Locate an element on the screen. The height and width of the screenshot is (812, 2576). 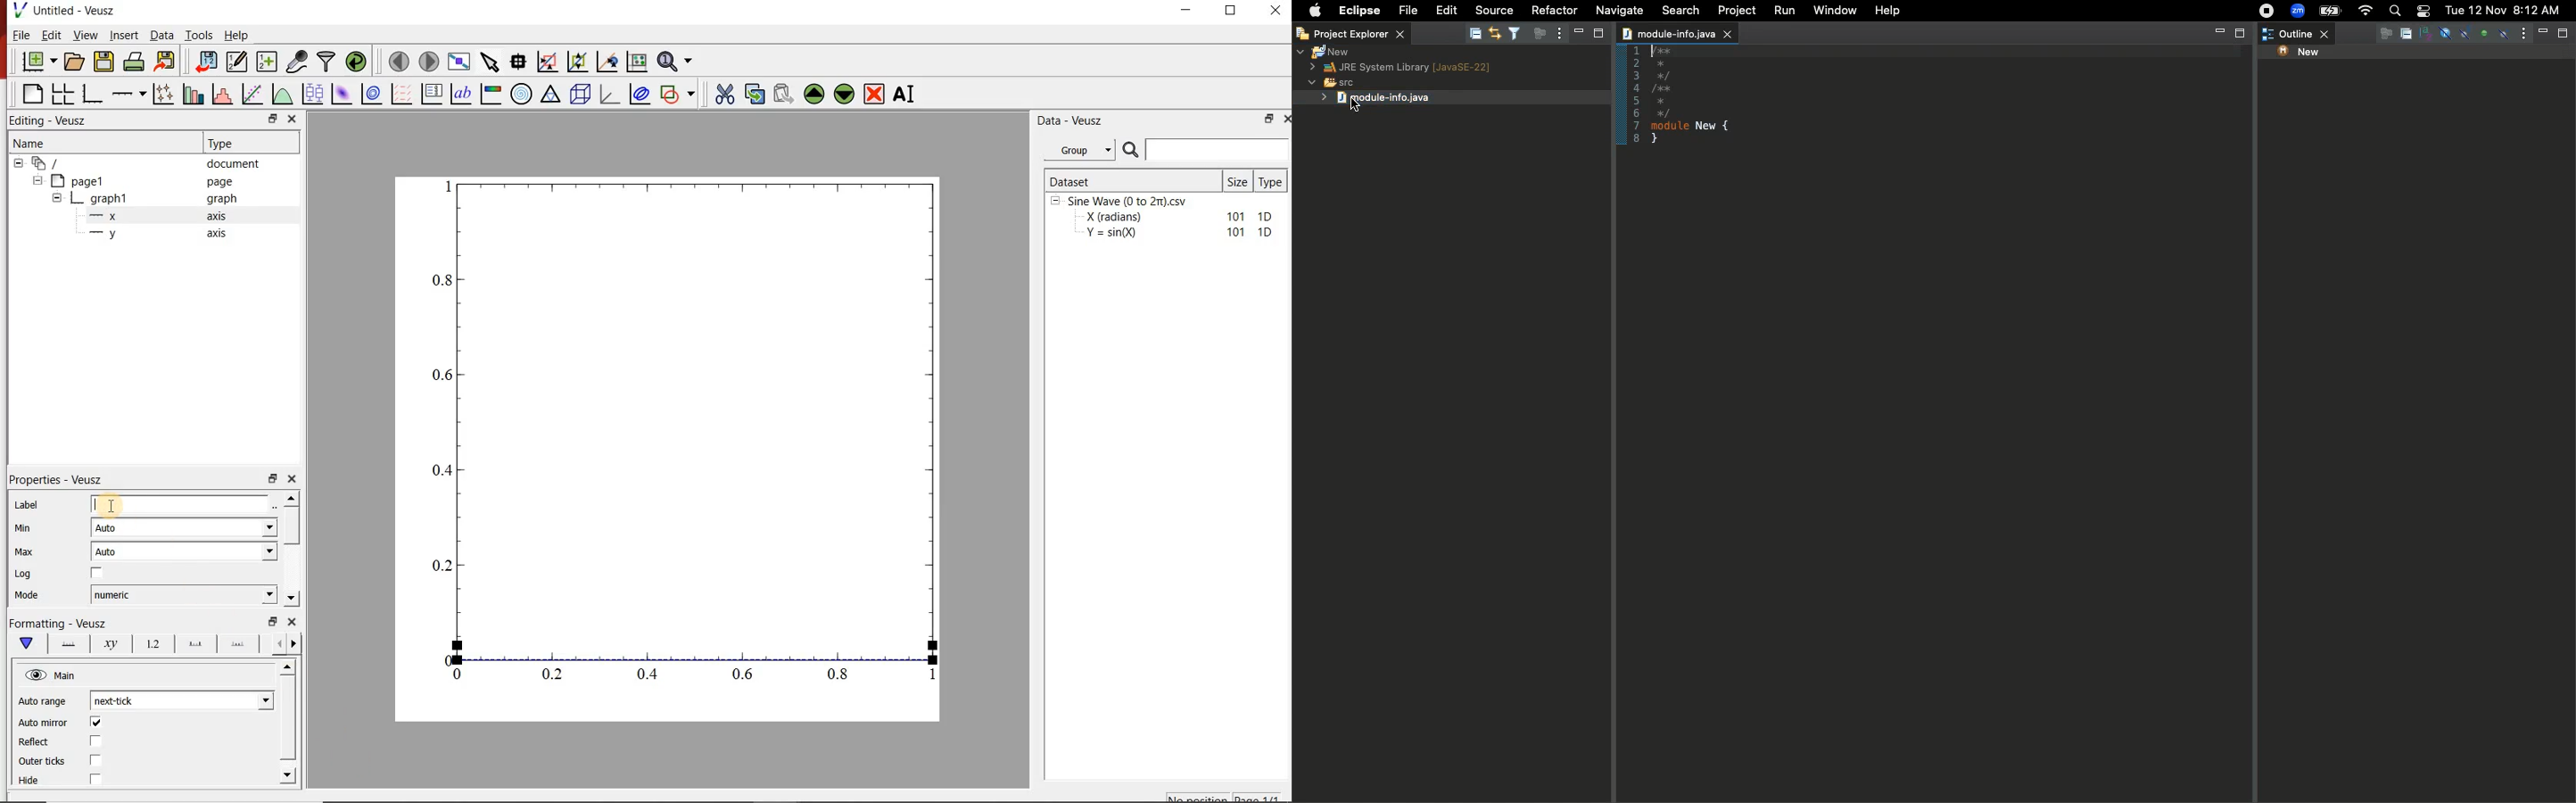
Search is located at coordinates (1681, 12).